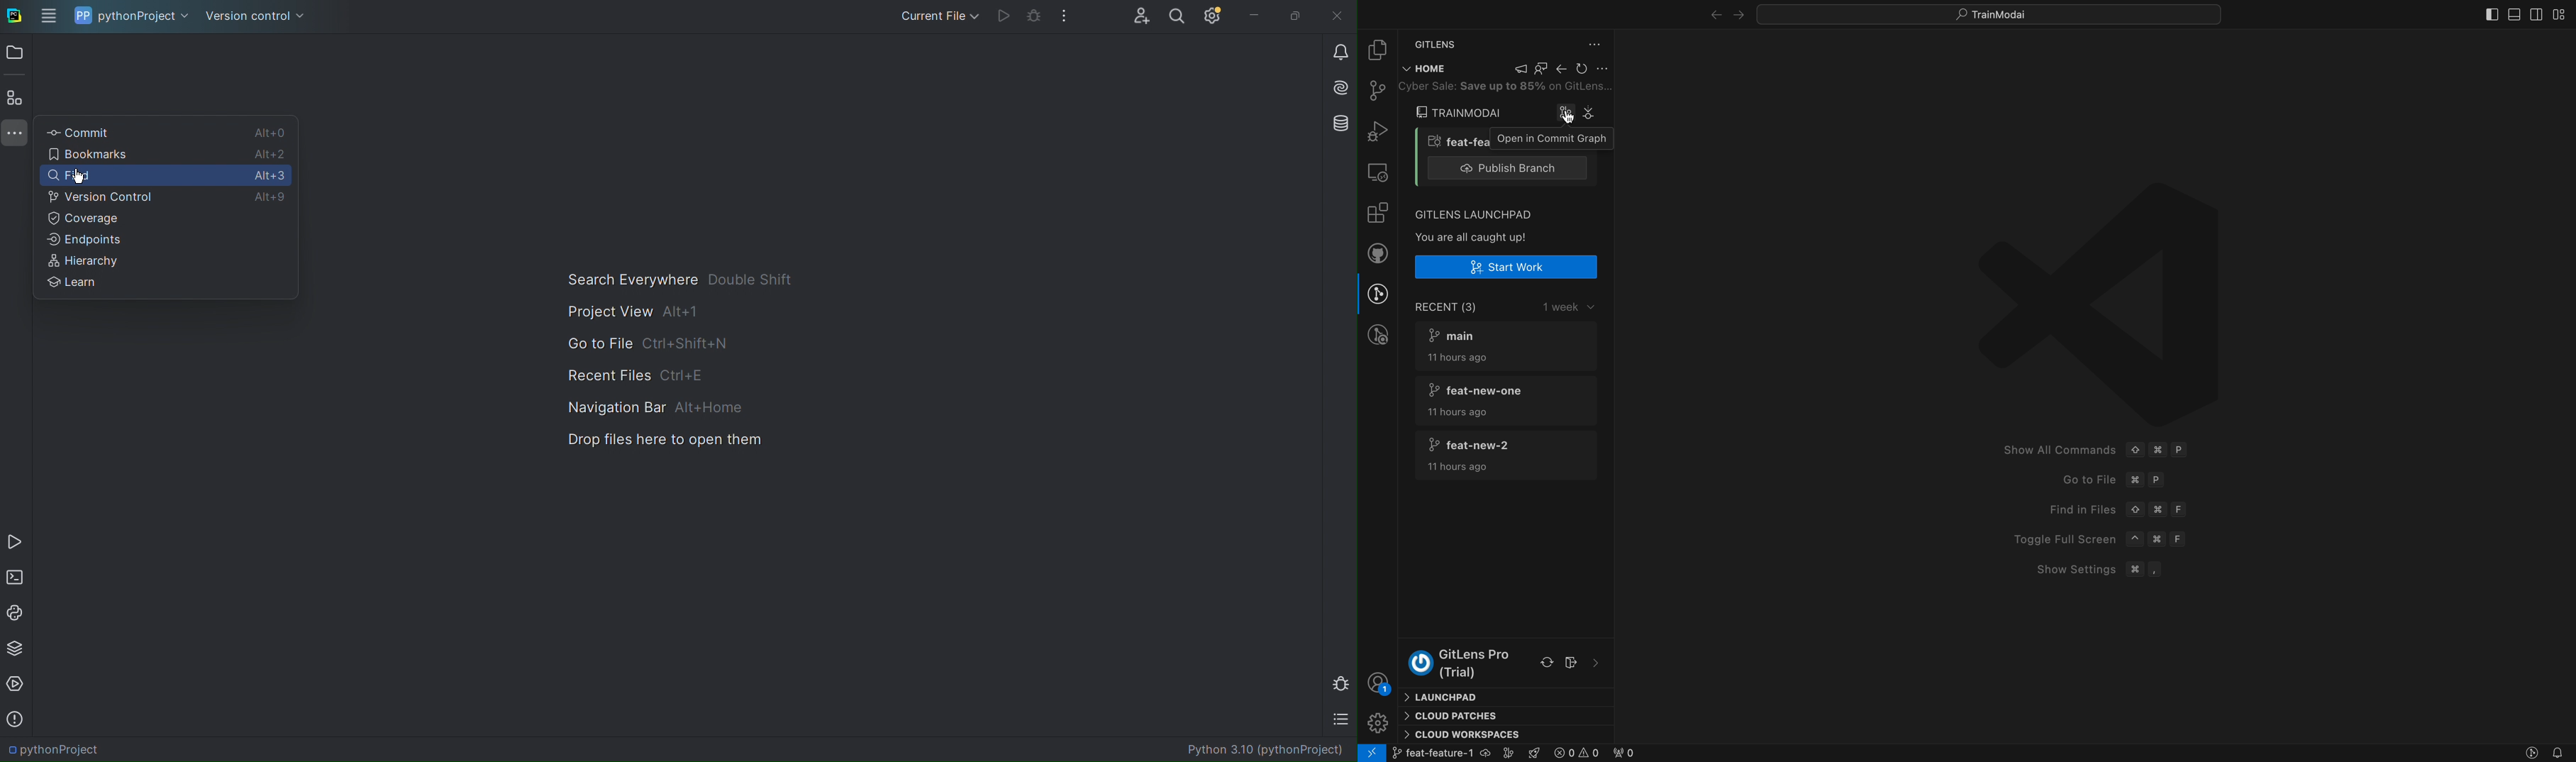  Describe the element at coordinates (1505, 736) in the screenshot. I see `workspaces` at that location.